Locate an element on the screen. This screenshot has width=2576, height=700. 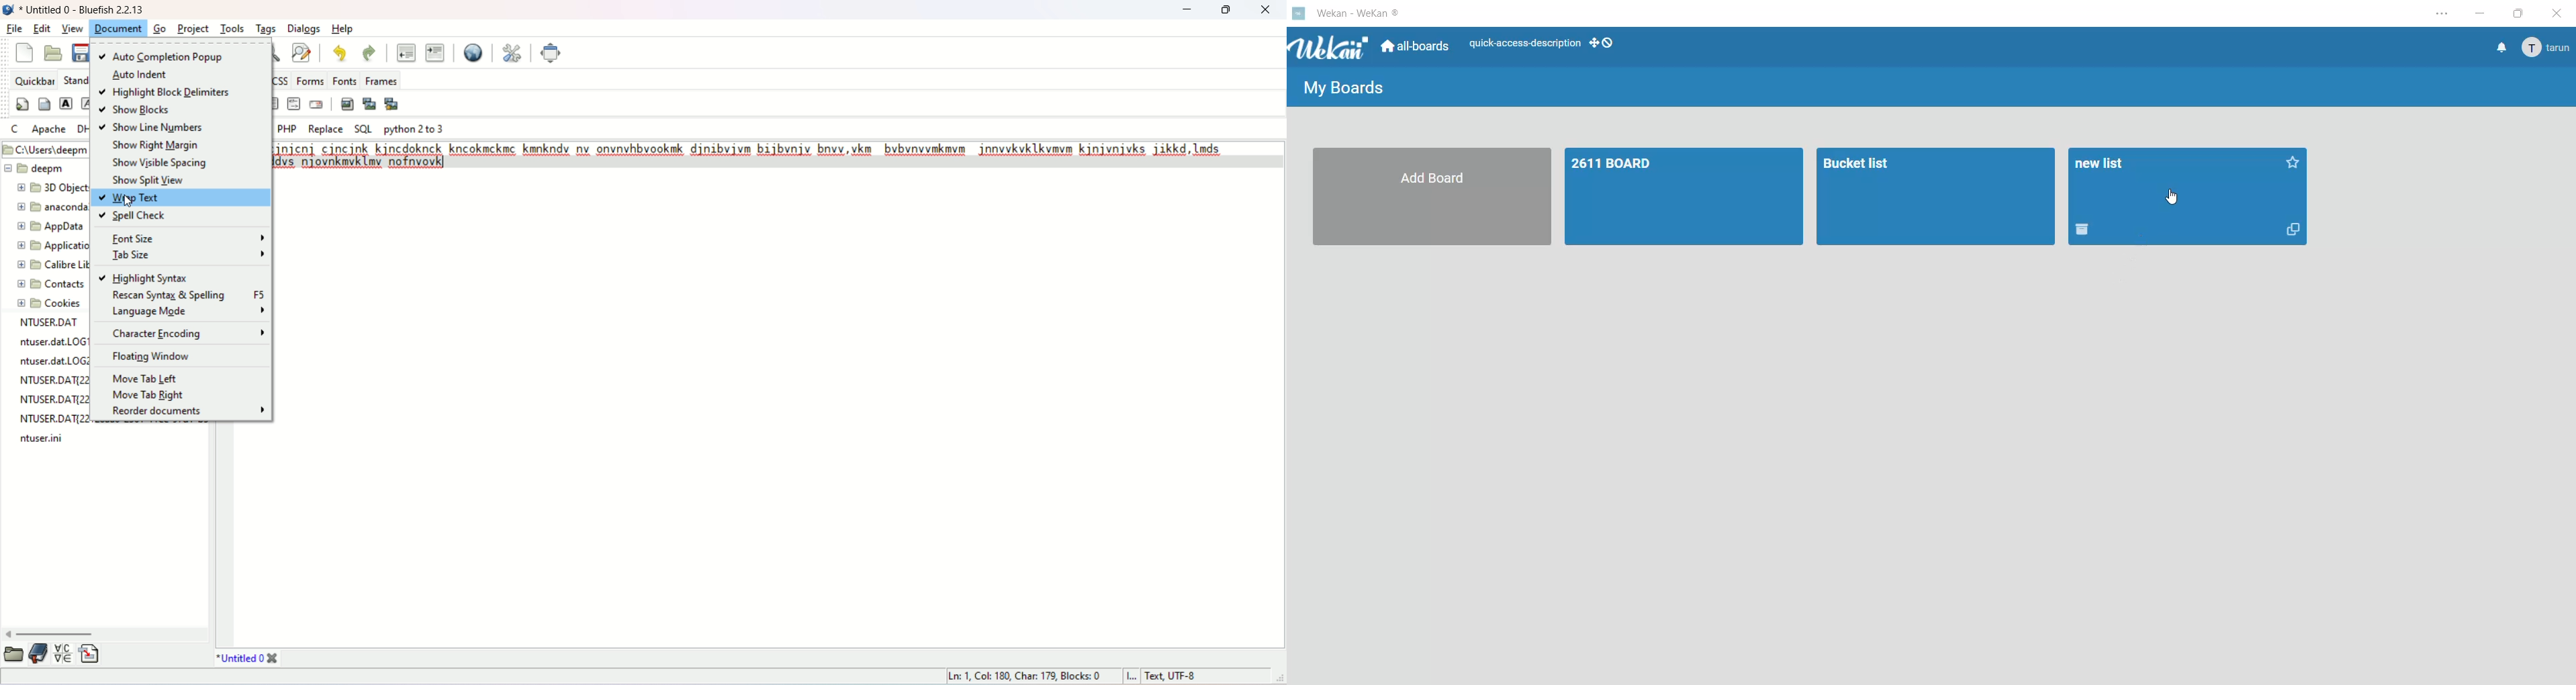
body is located at coordinates (43, 103).